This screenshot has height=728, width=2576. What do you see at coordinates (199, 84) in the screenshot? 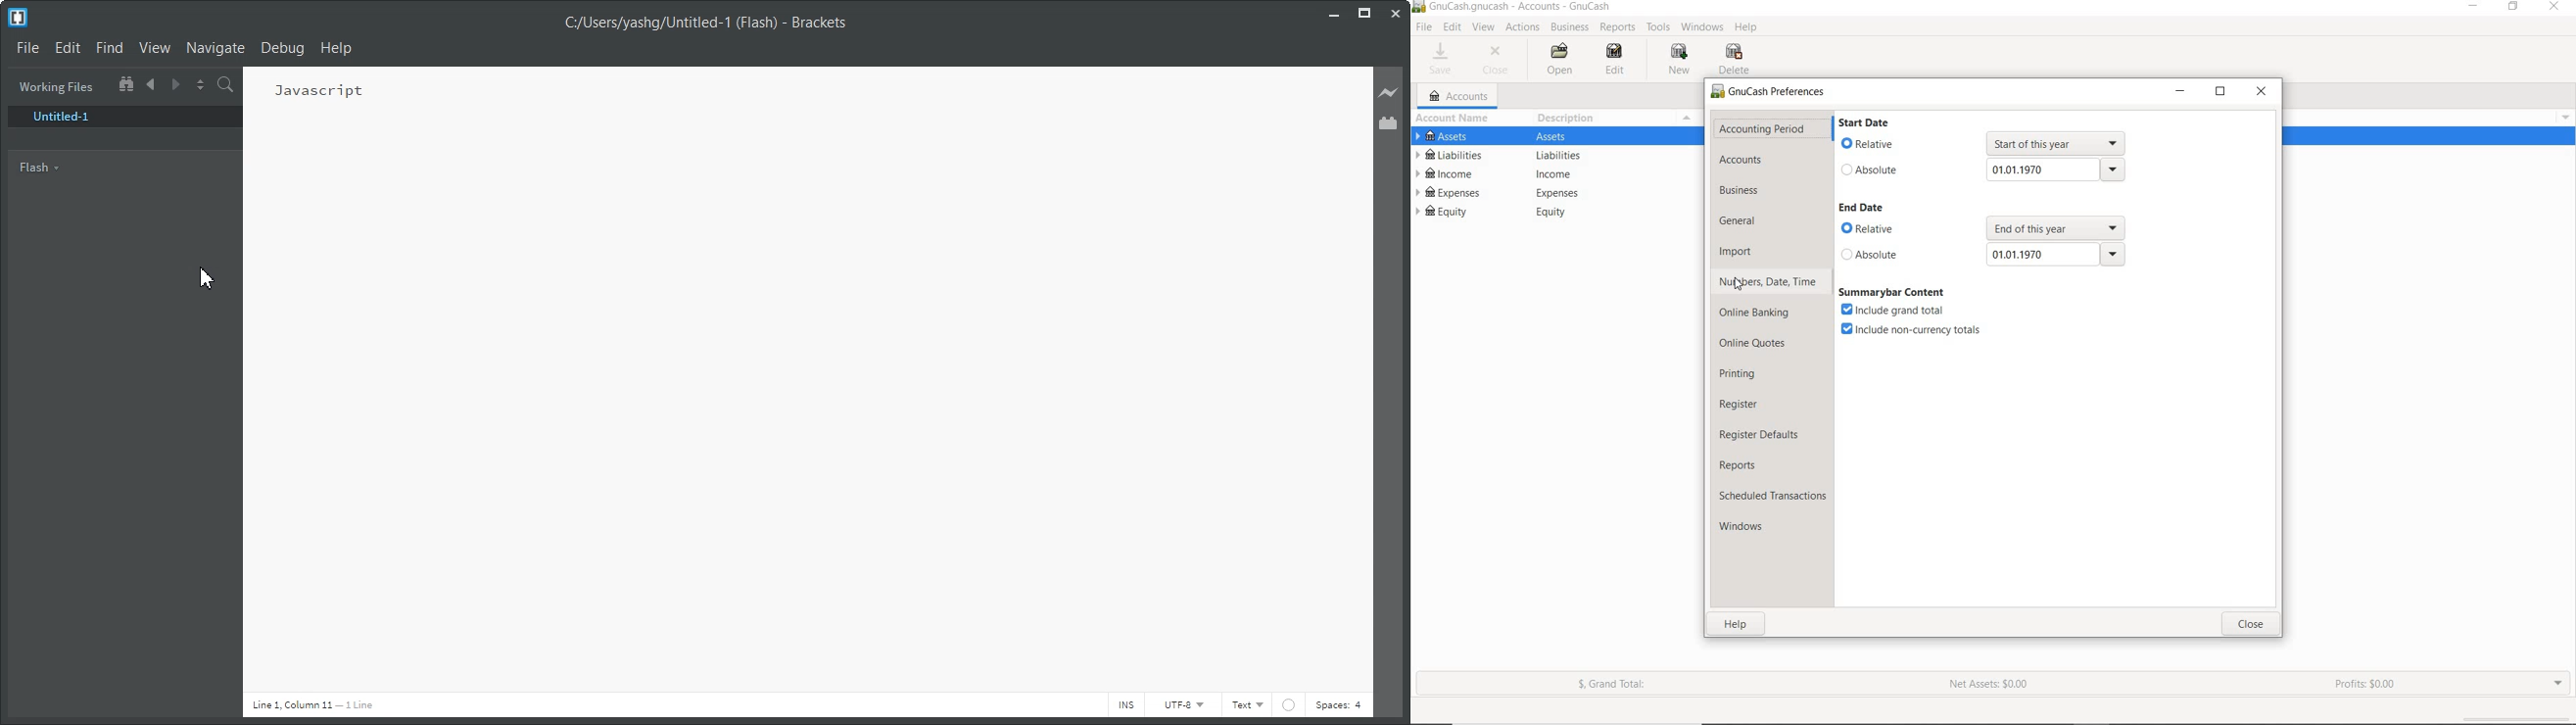
I see `Split the editor vertically or Horizontally` at bounding box center [199, 84].